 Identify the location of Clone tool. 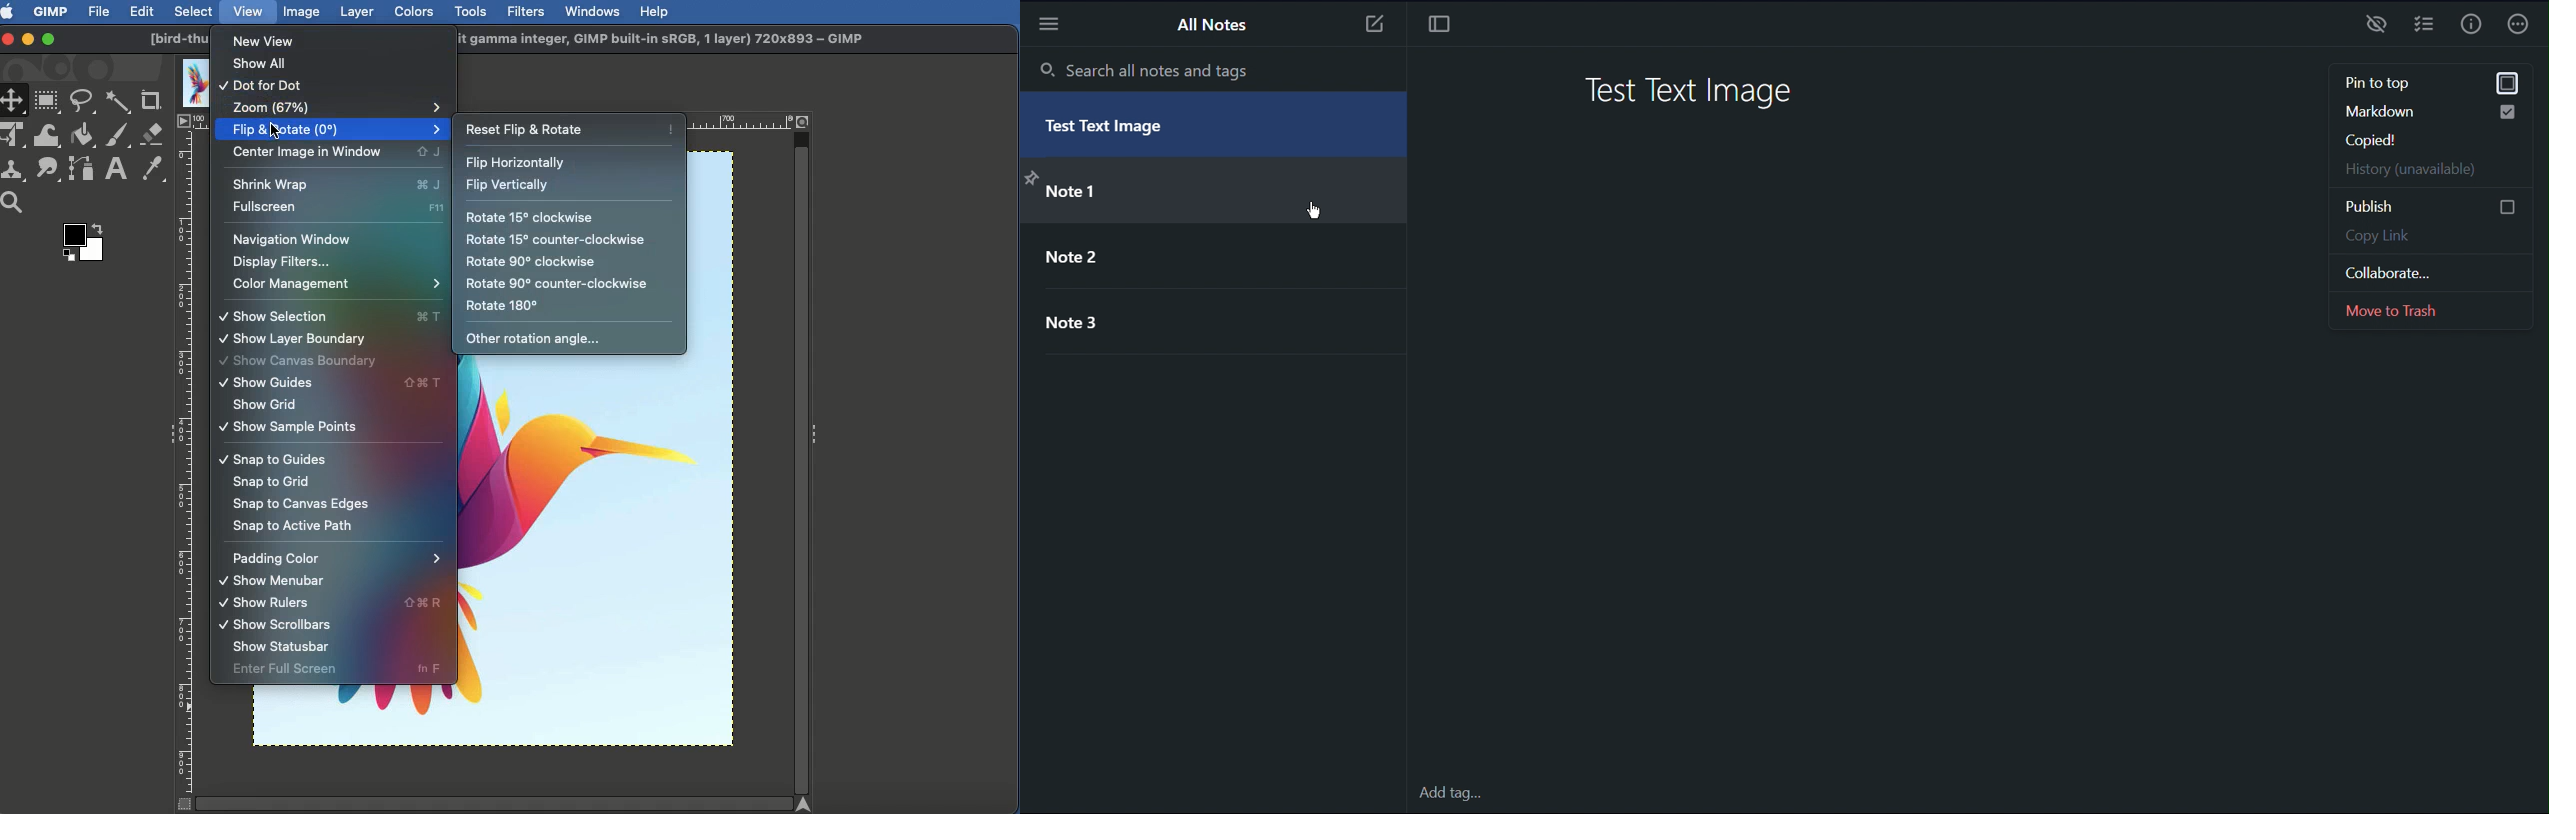
(15, 171).